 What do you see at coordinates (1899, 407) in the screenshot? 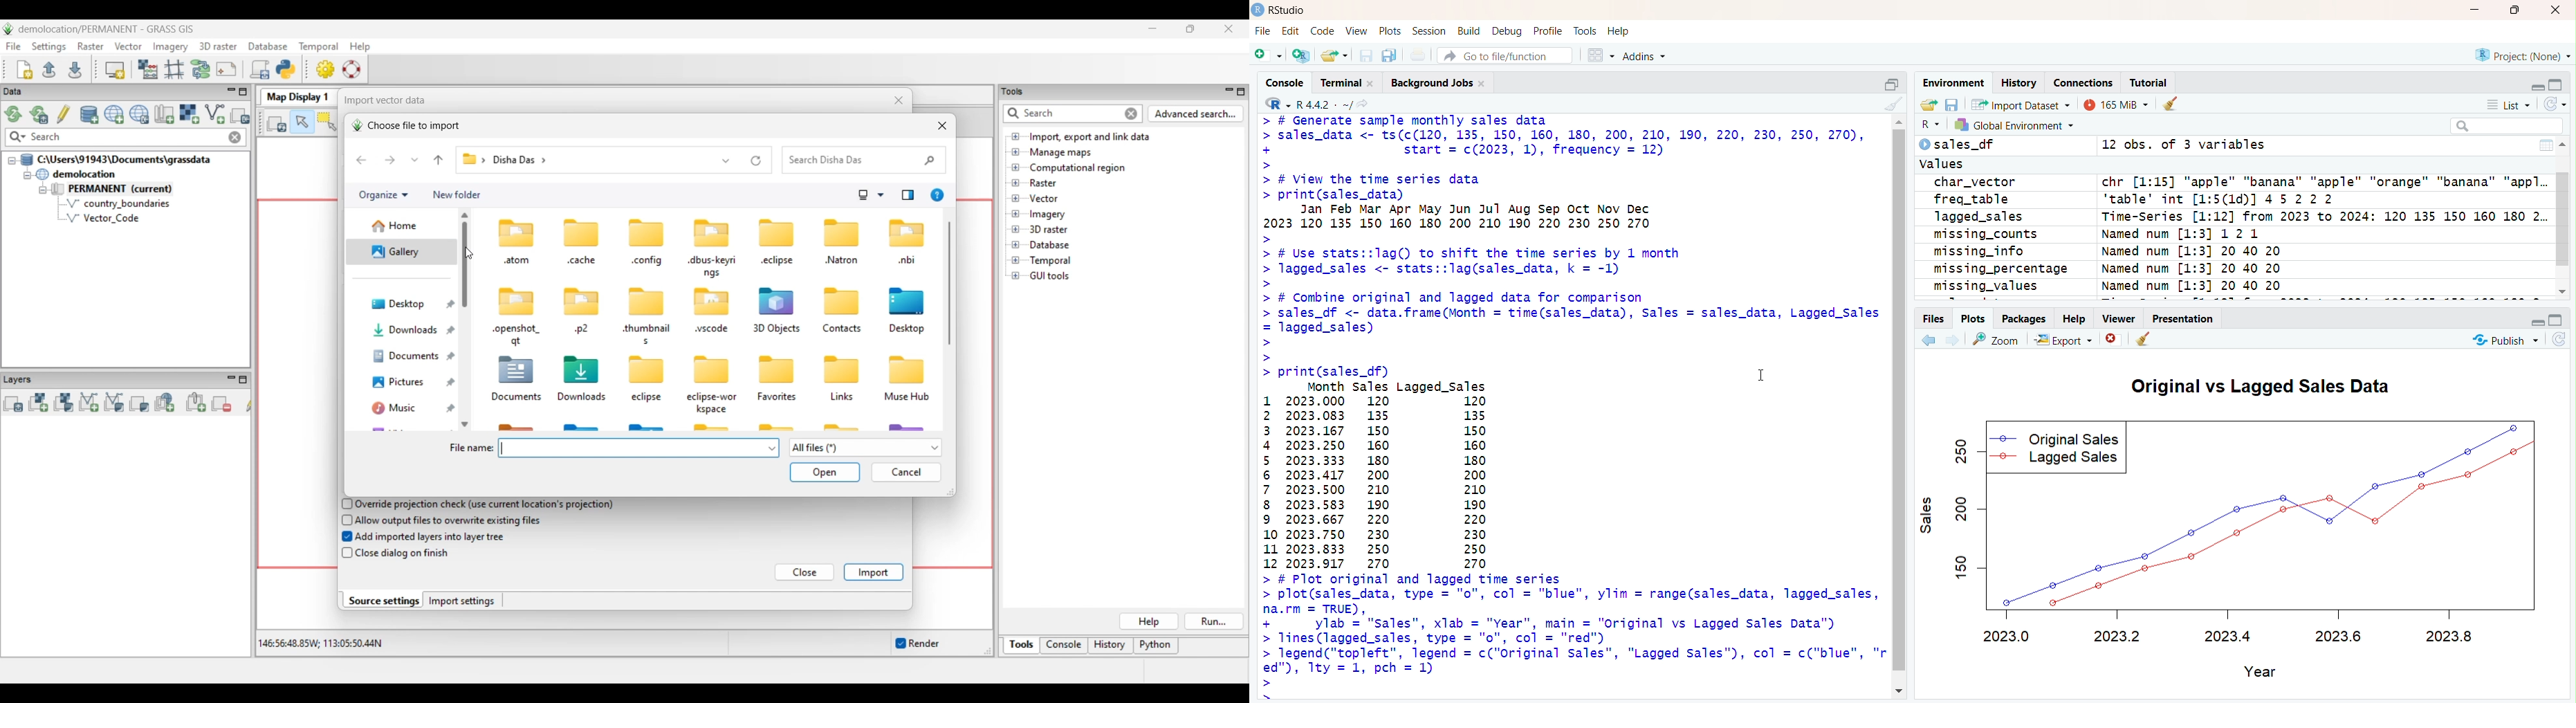
I see `scrollbar` at bounding box center [1899, 407].